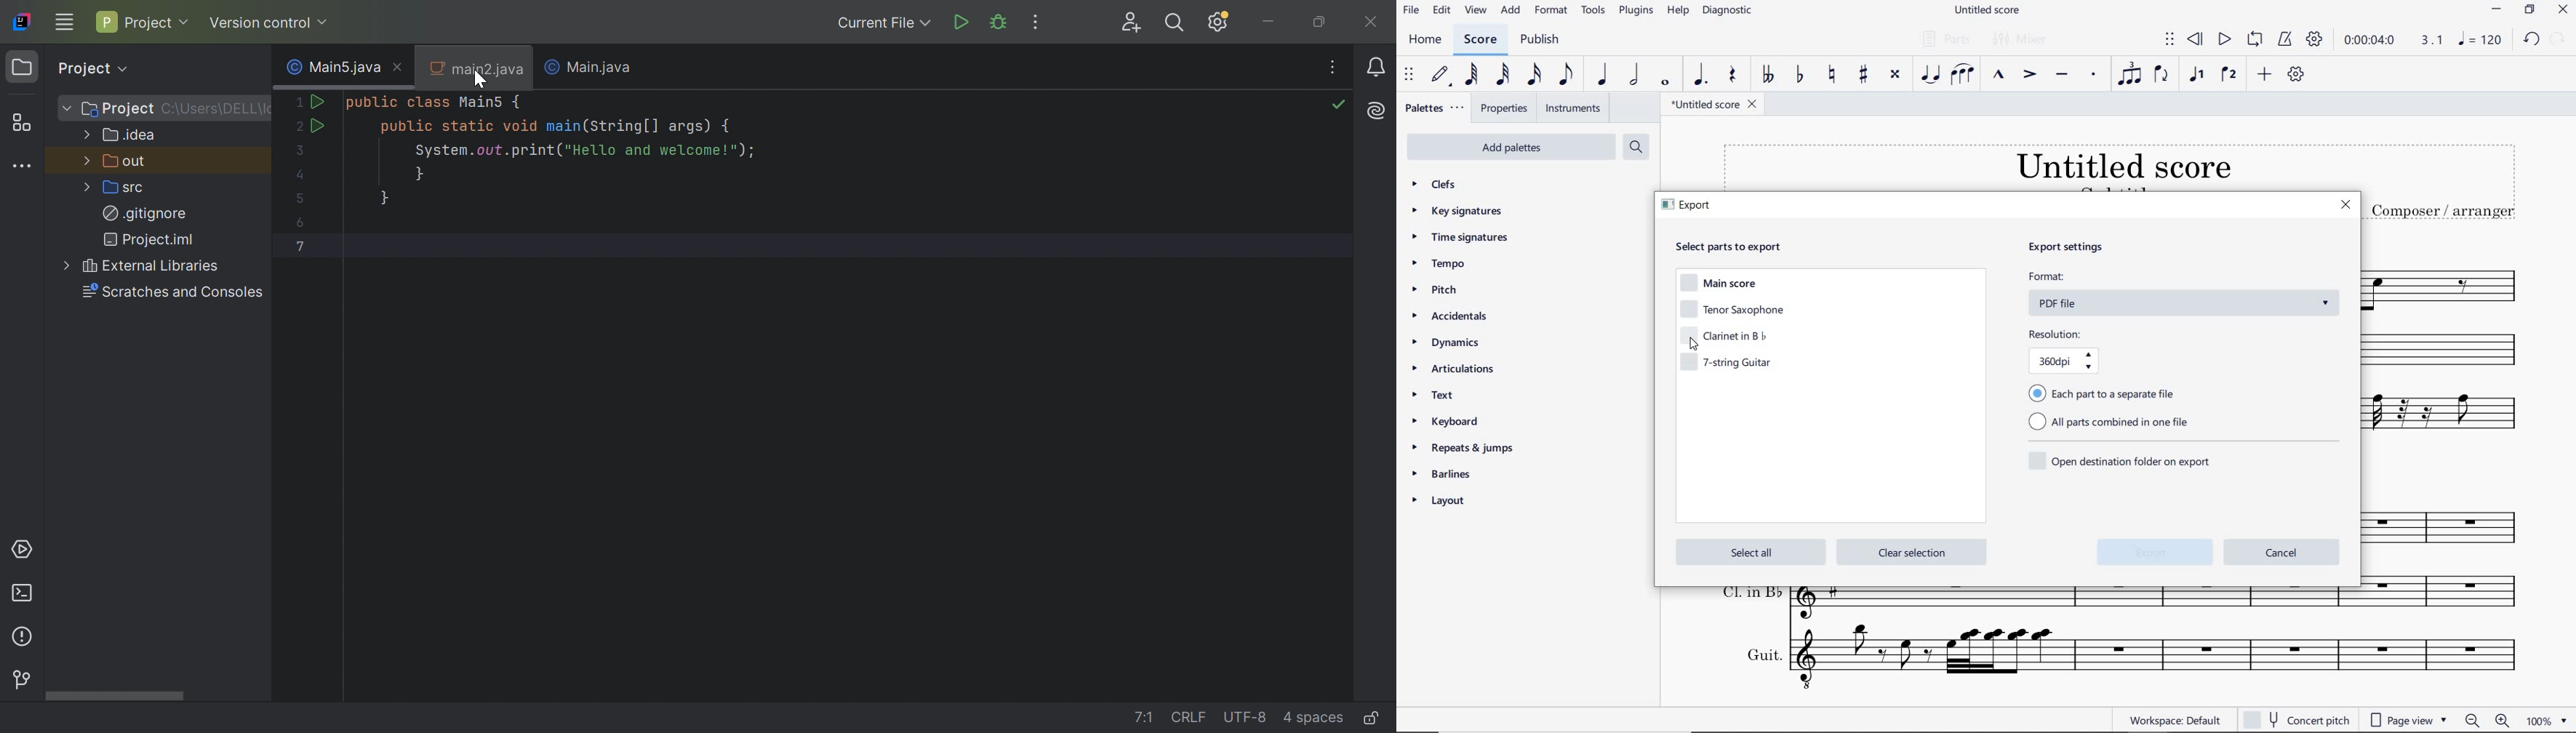 The height and width of the screenshot is (756, 2576). What do you see at coordinates (2558, 38) in the screenshot?
I see `REDO` at bounding box center [2558, 38].